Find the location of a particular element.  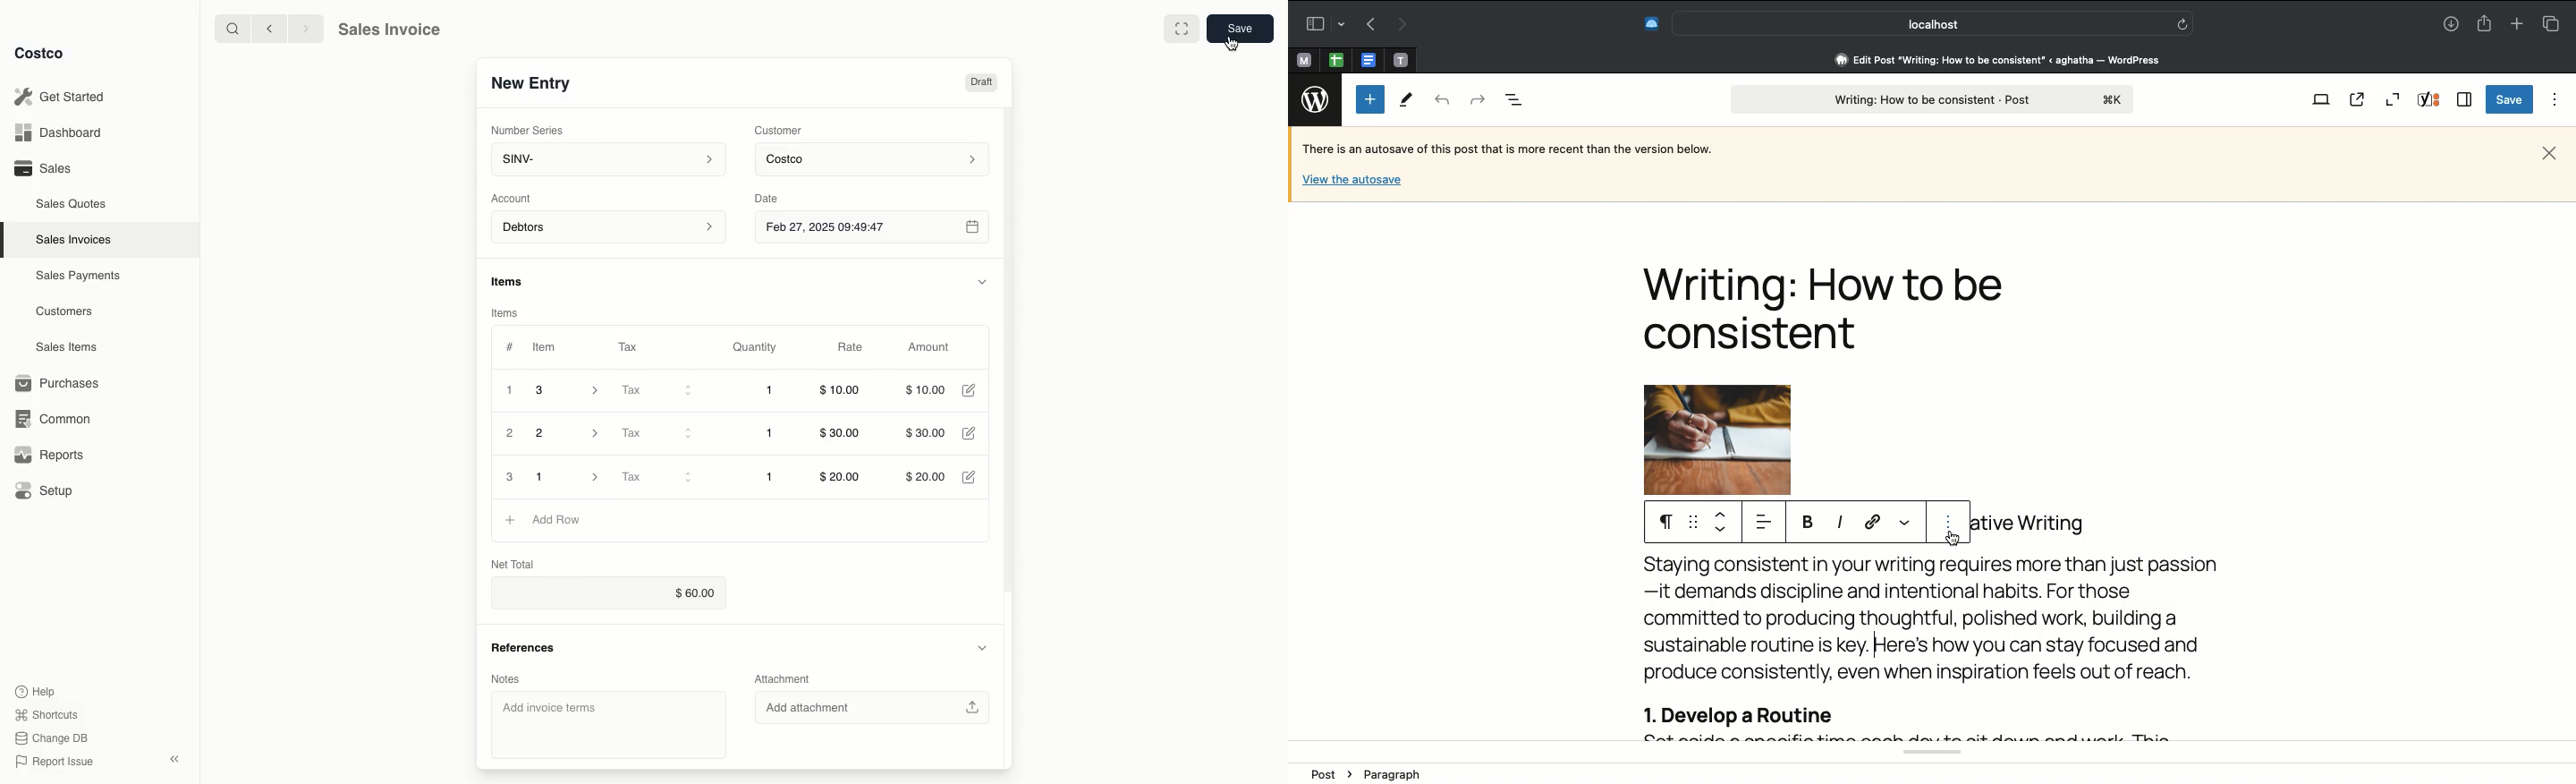

3 is located at coordinates (508, 477).